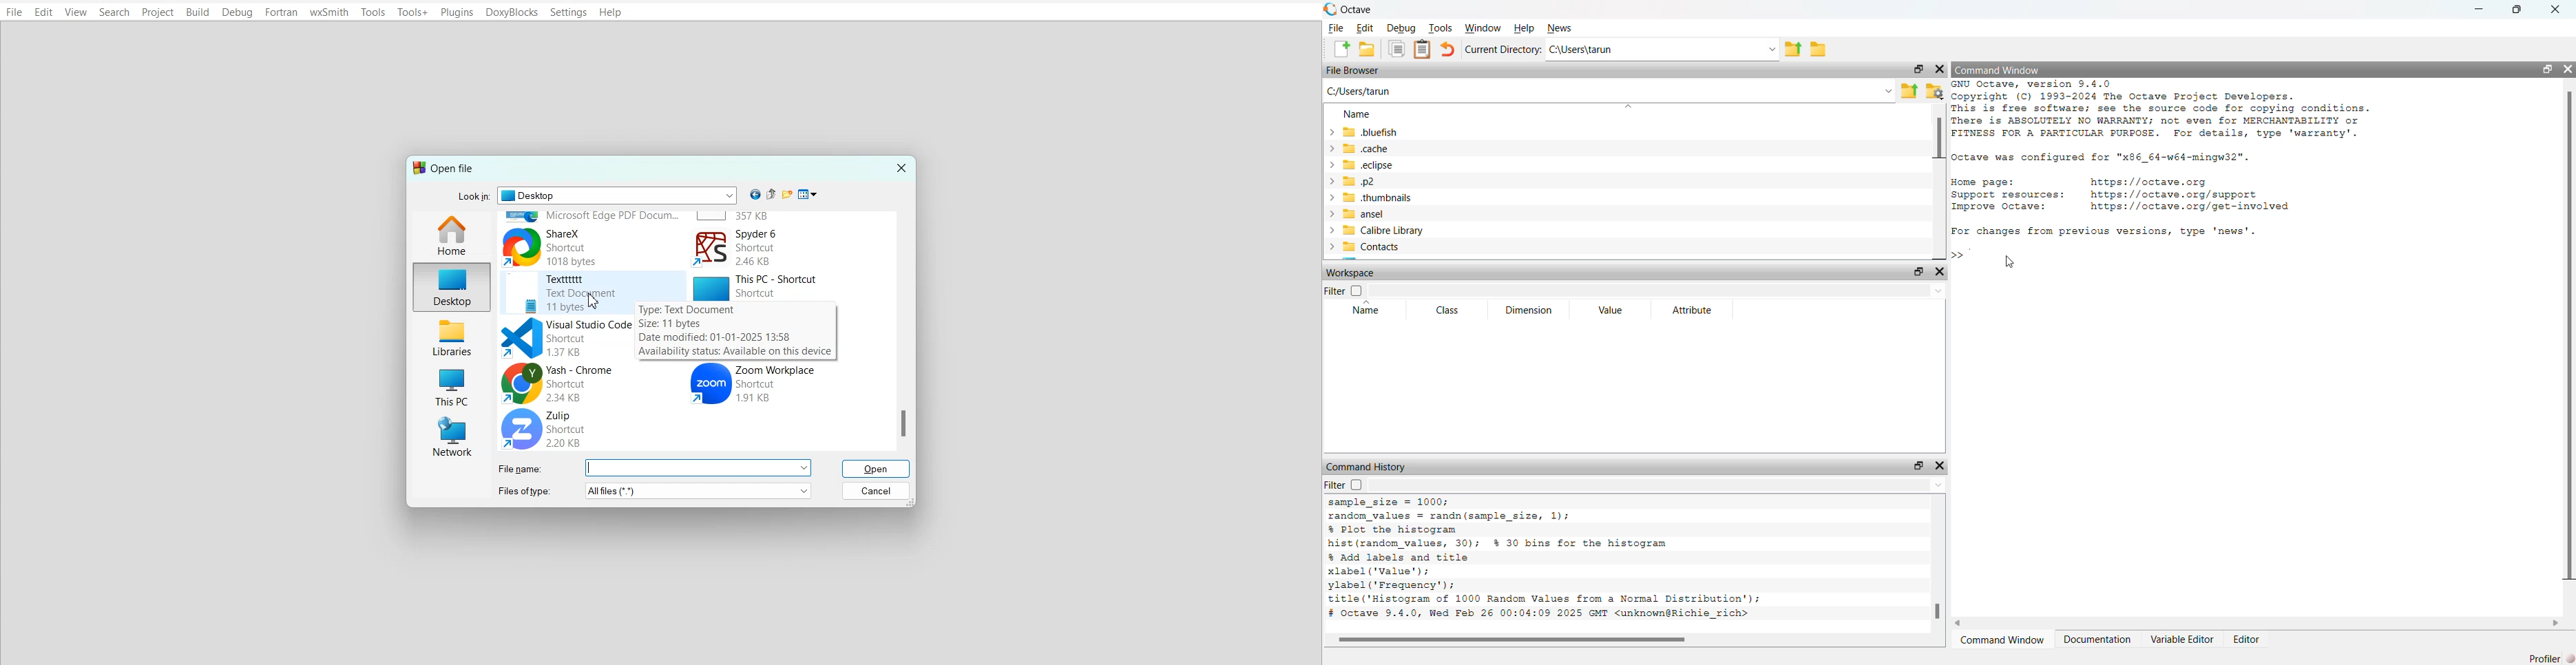 The height and width of the screenshot is (672, 2576). What do you see at coordinates (597, 196) in the screenshot?
I see `Look in` at bounding box center [597, 196].